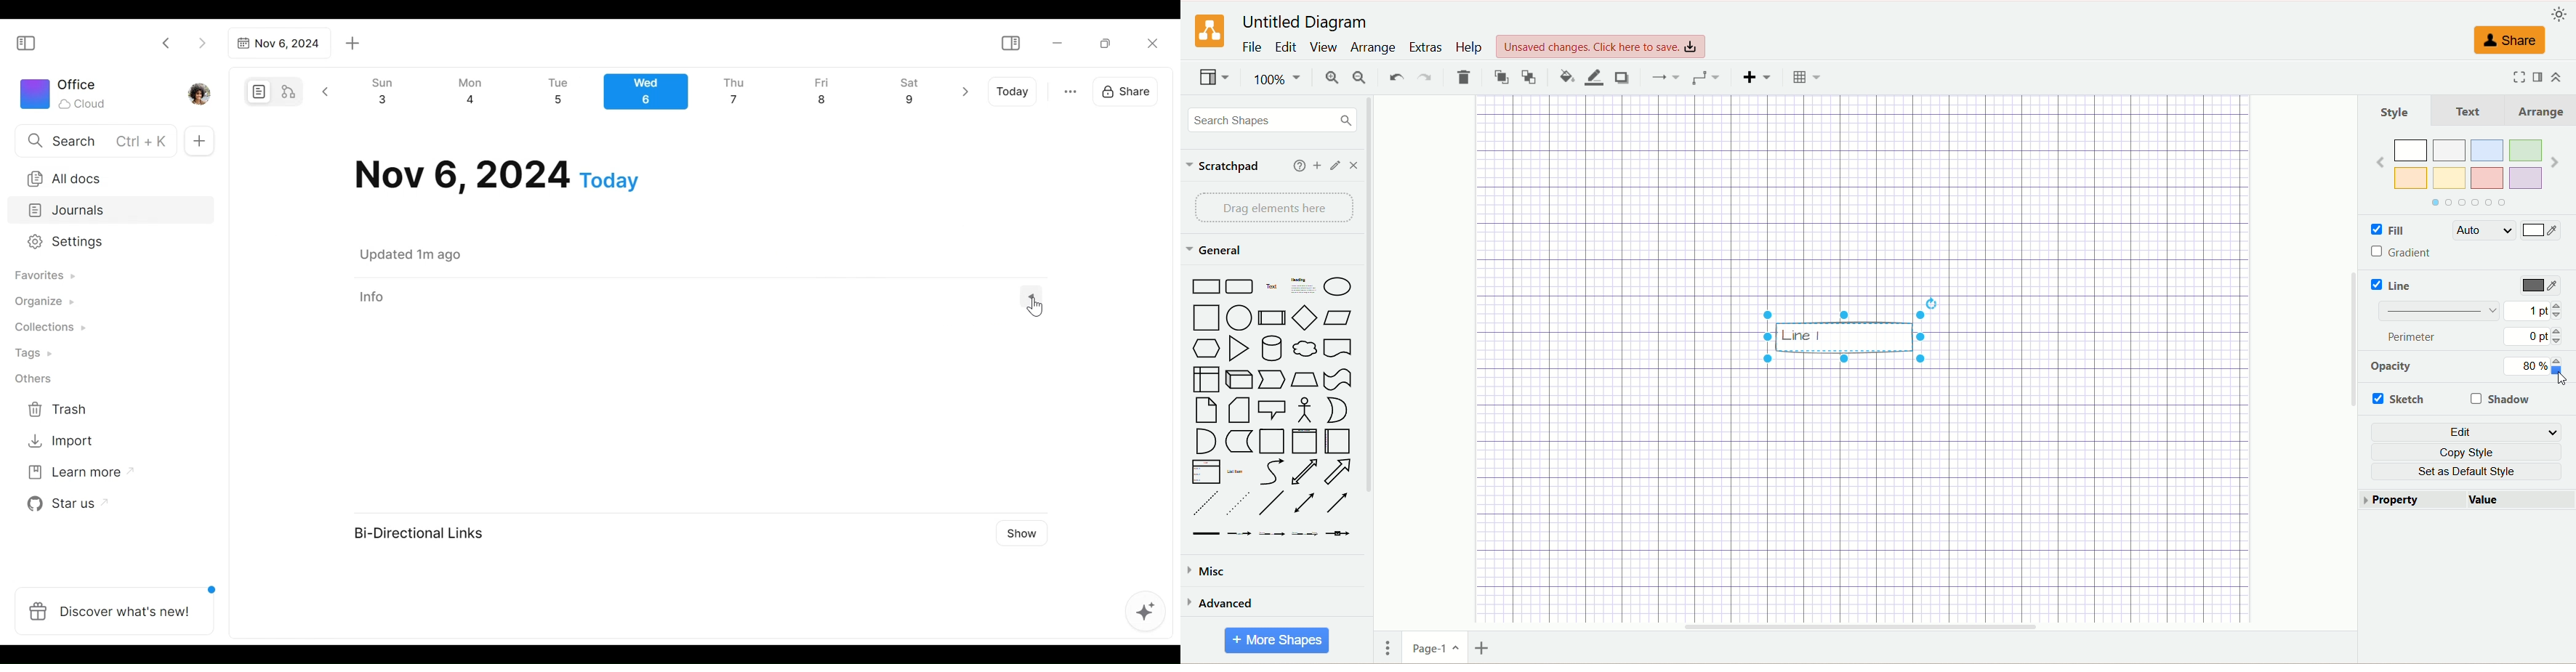 The height and width of the screenshot is (672, 2576). I want to click on to front, so click(1500, 76).